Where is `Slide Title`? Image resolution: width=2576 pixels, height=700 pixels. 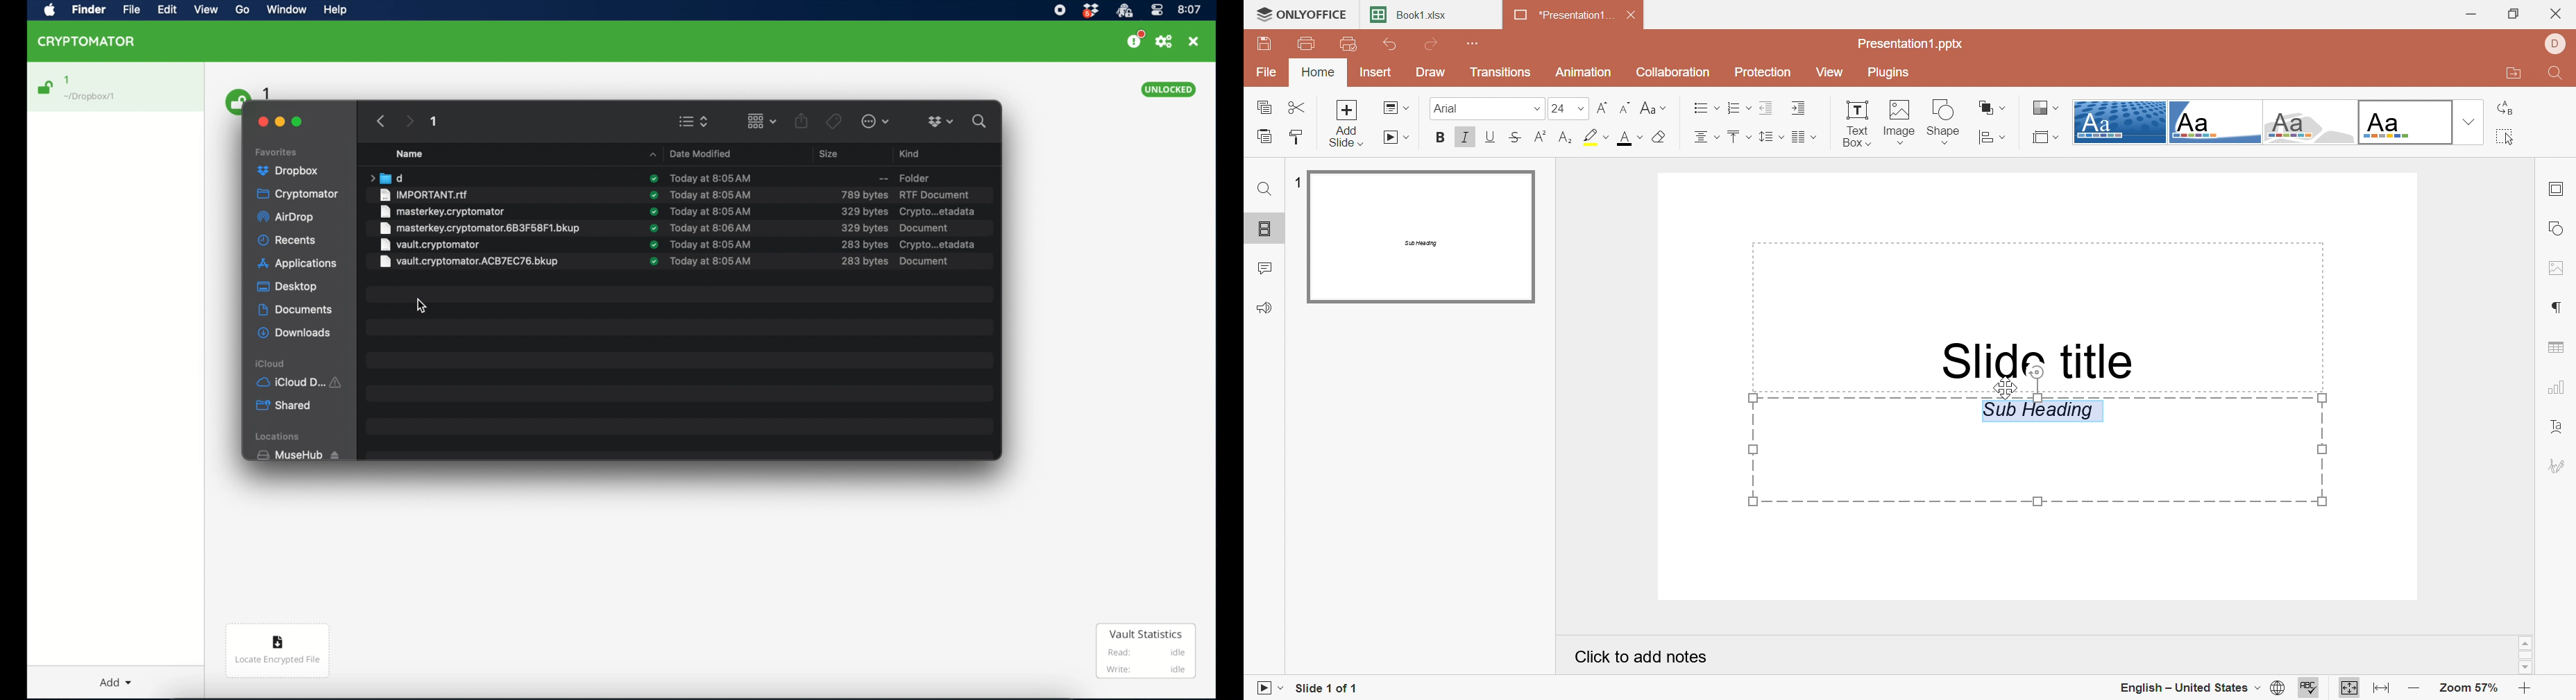
Slide Title is located at coordinates (2030, 358).